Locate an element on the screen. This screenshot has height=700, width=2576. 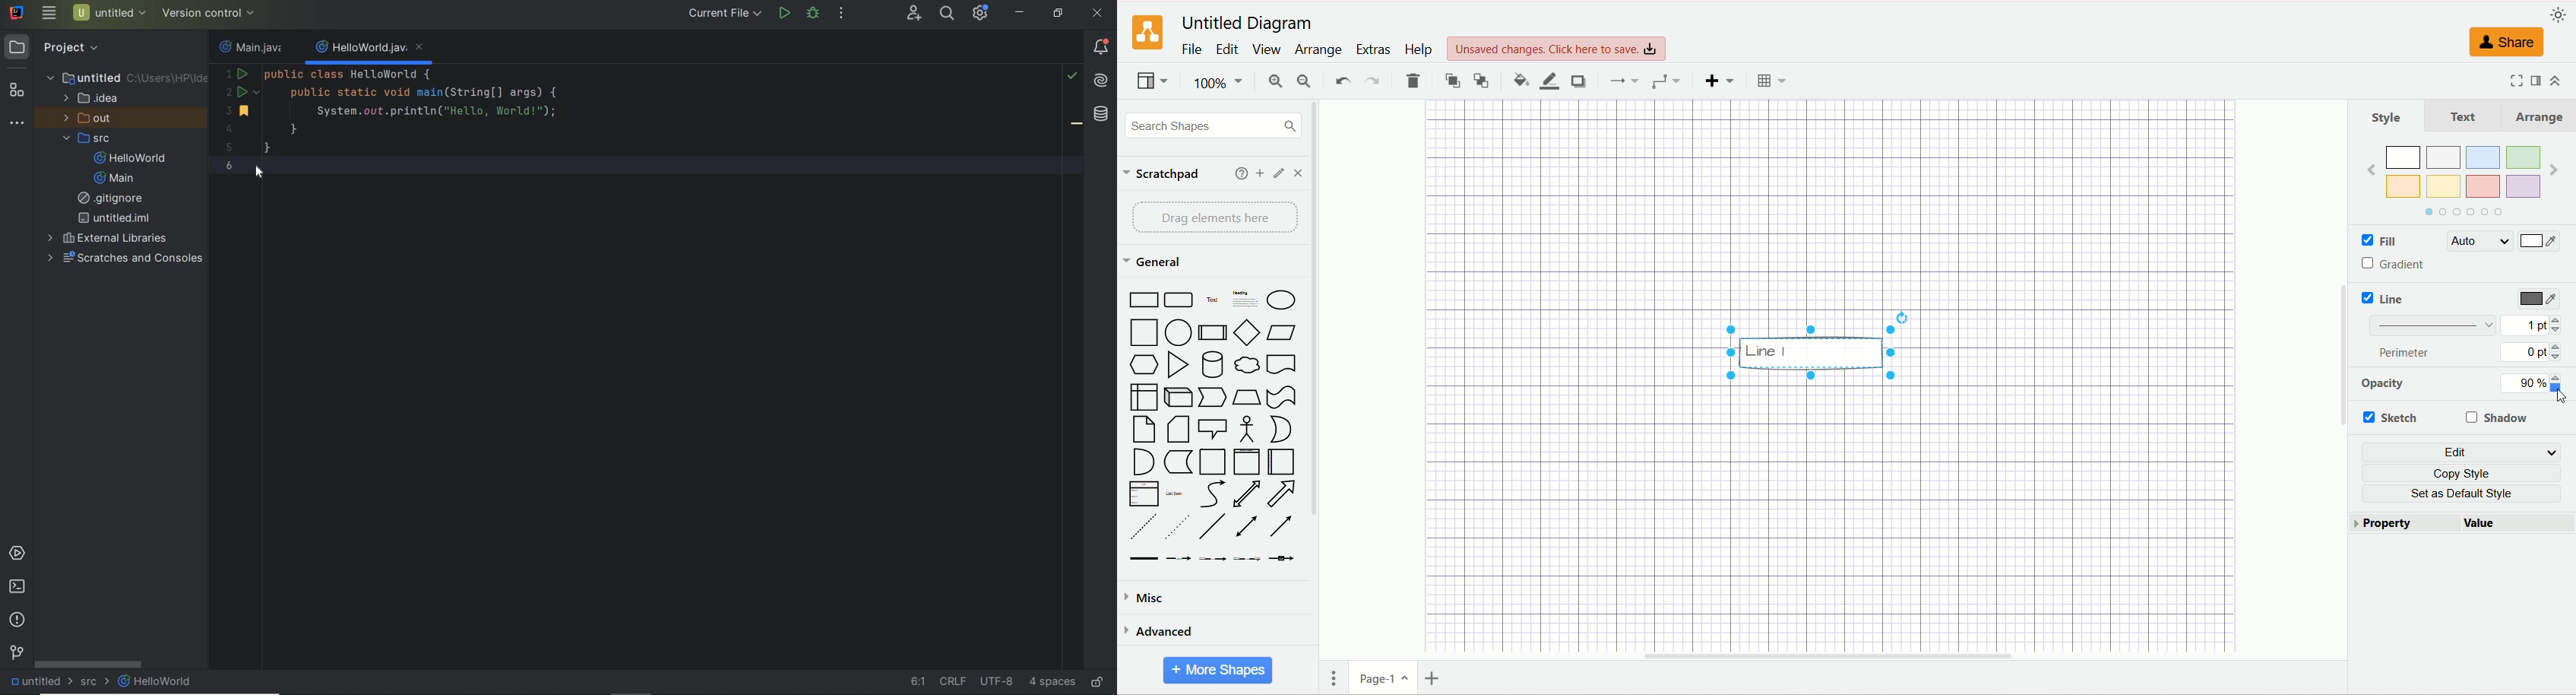
horizontal scroll bar is located at coordinates (1821, 657).